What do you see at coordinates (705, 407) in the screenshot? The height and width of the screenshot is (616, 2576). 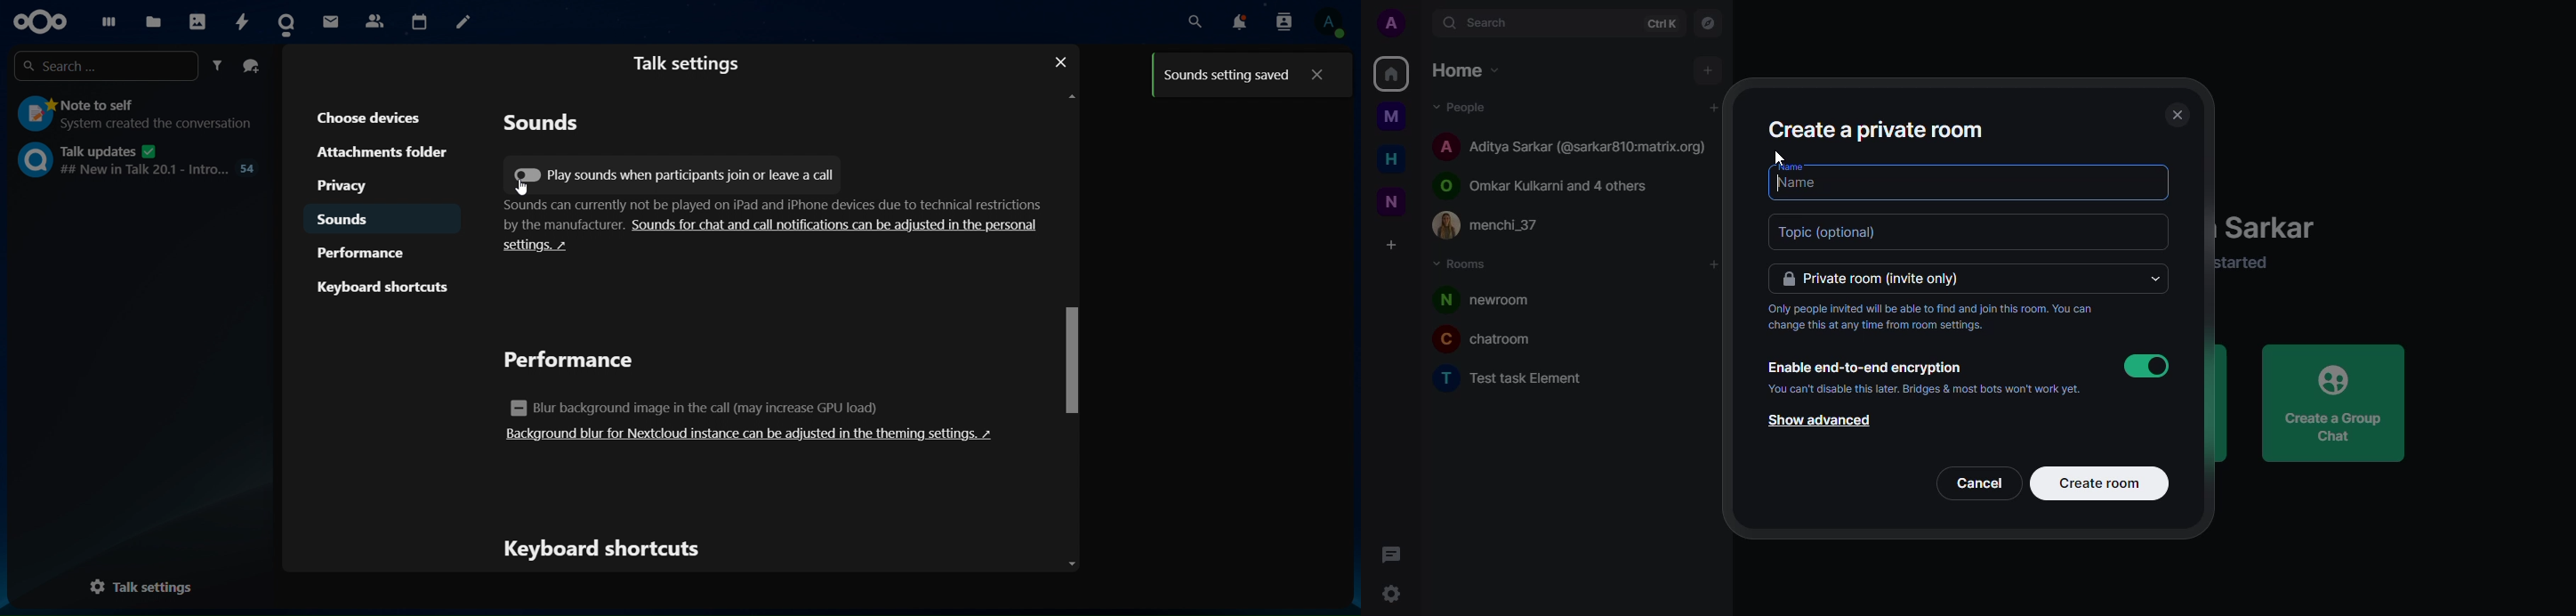 I see `blur background image` at bounding box center [705, 407].